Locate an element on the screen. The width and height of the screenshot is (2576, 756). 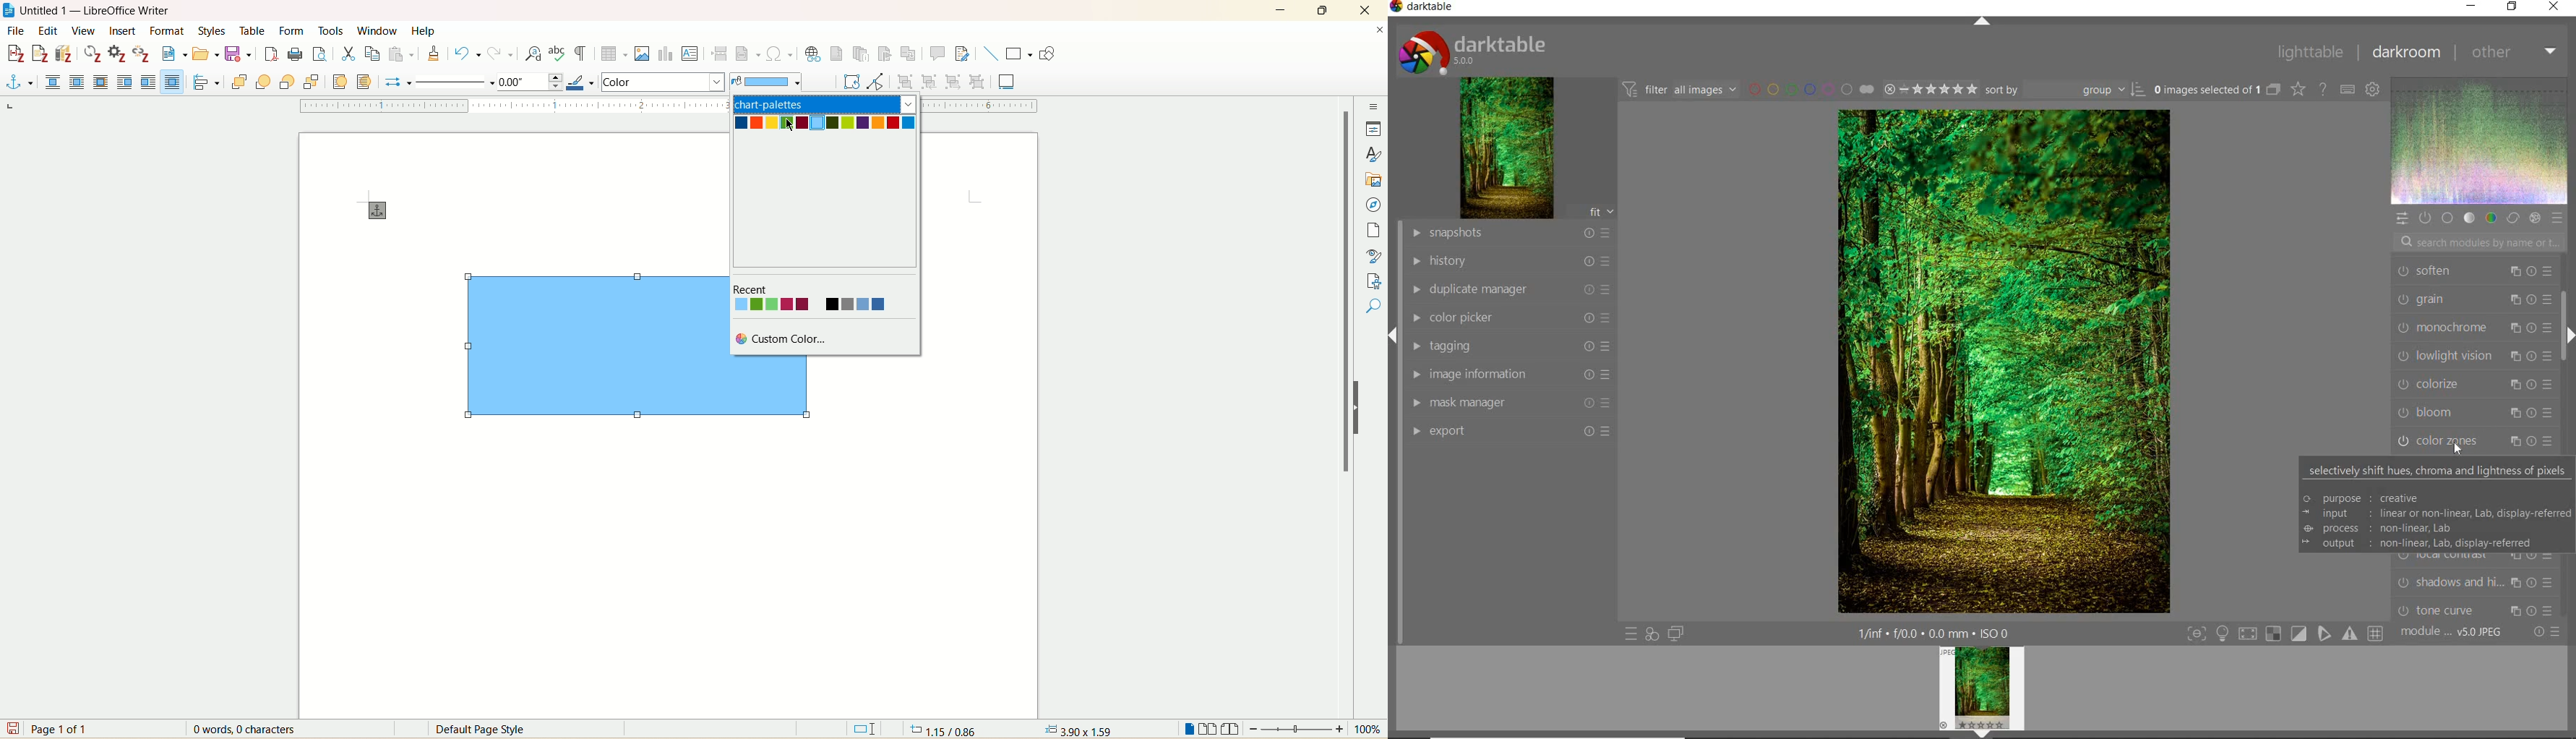
send to back is located at coordinates (309, 81).